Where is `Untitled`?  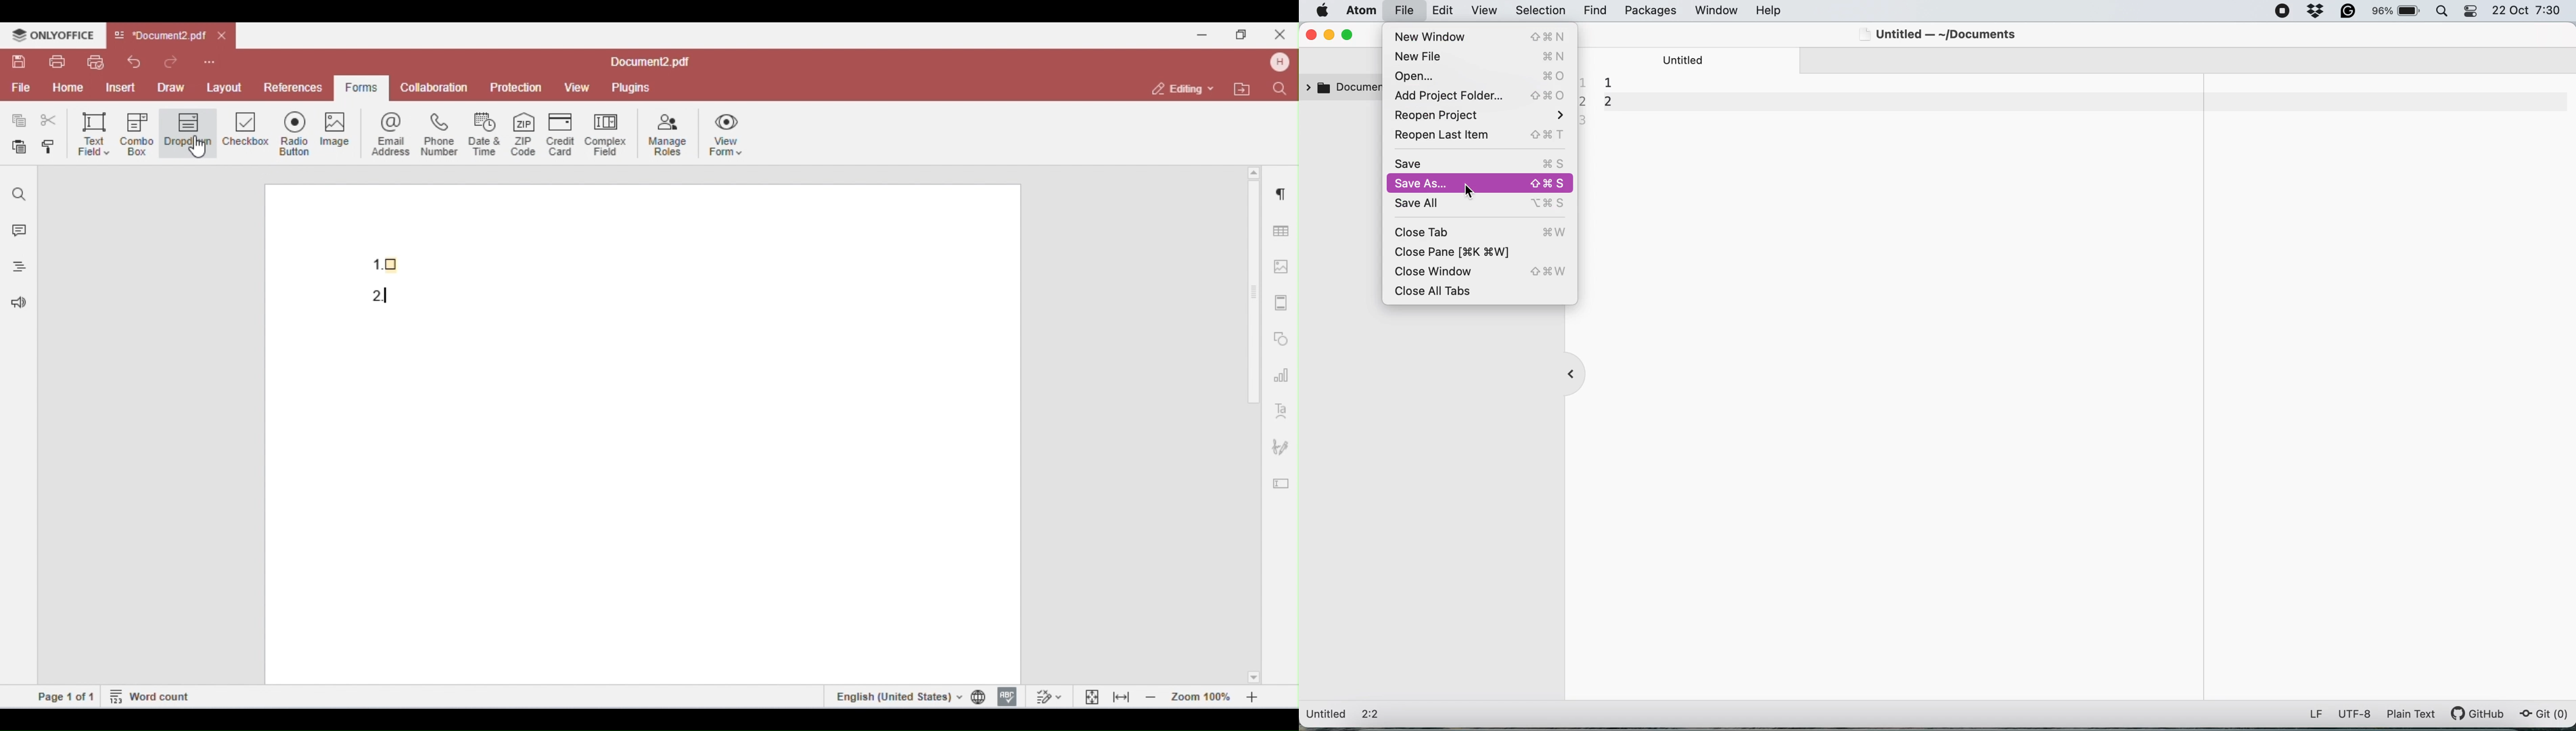 Untitled is located at coordinates (1327, 715).